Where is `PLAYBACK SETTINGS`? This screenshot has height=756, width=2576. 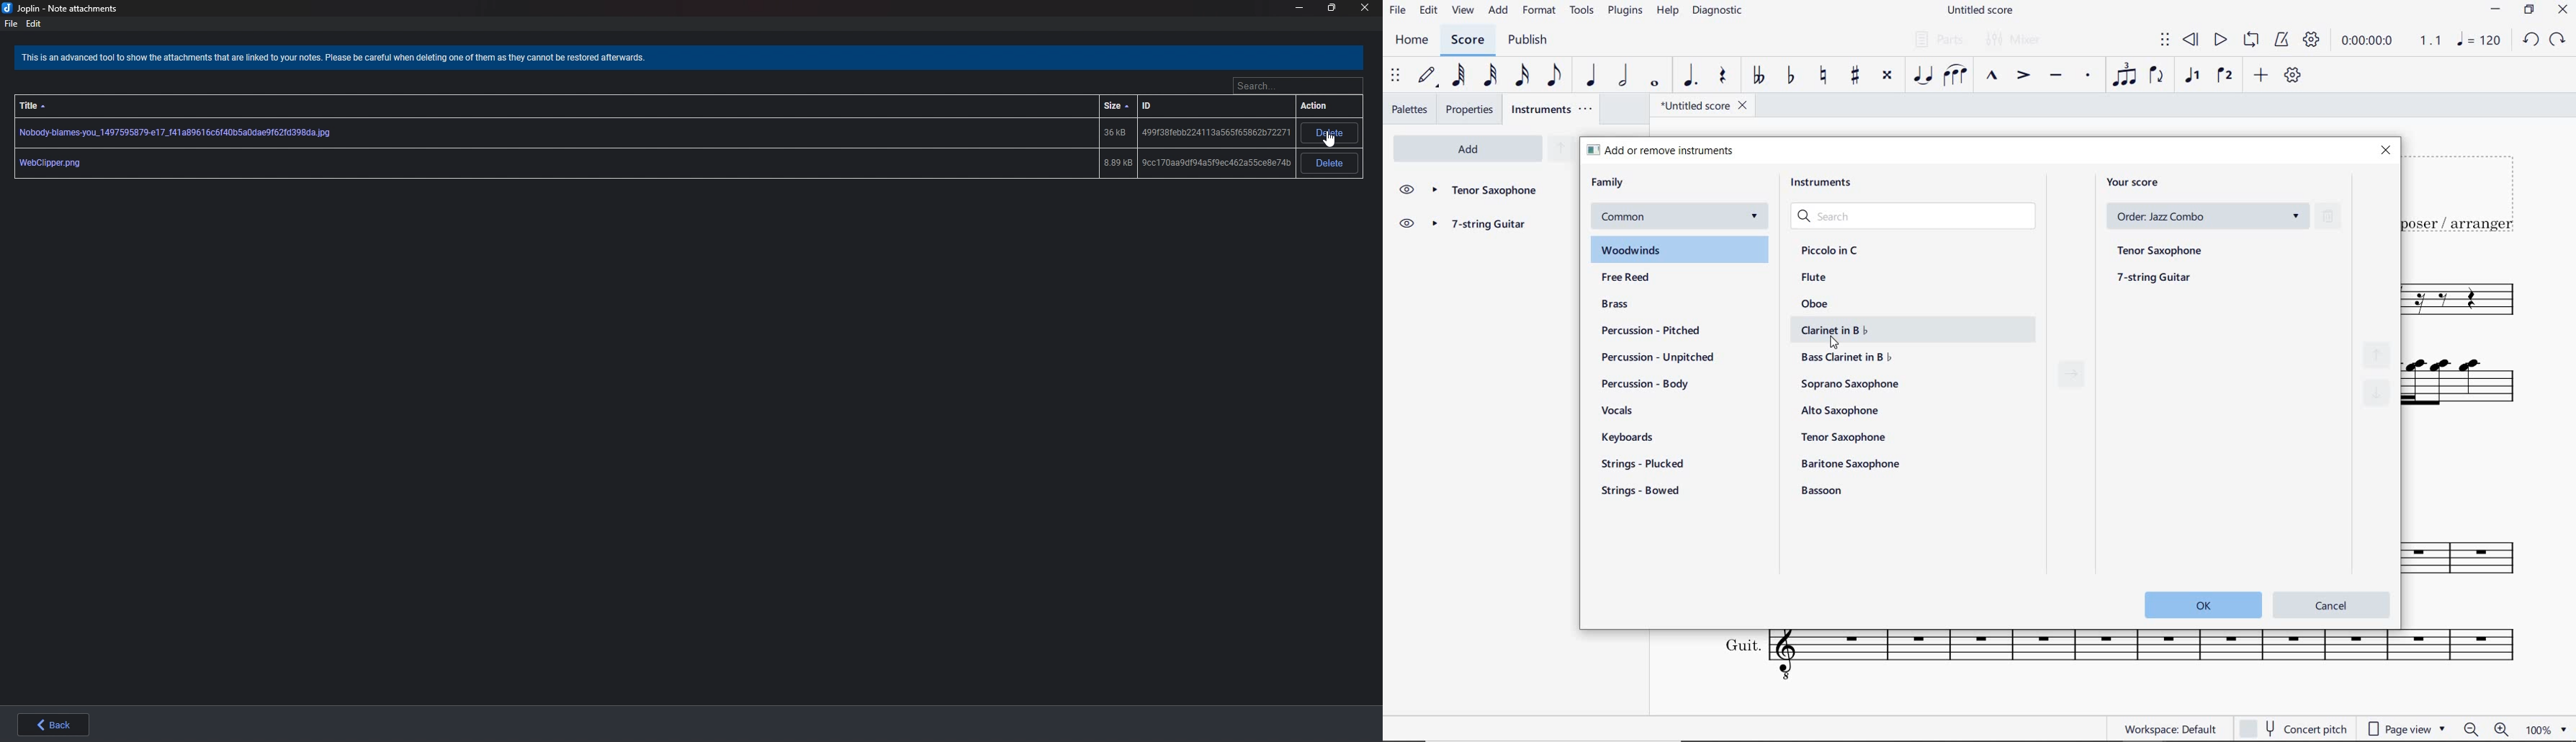 PLAYBACK SETTINGS is located at coordinates (2310, 41).